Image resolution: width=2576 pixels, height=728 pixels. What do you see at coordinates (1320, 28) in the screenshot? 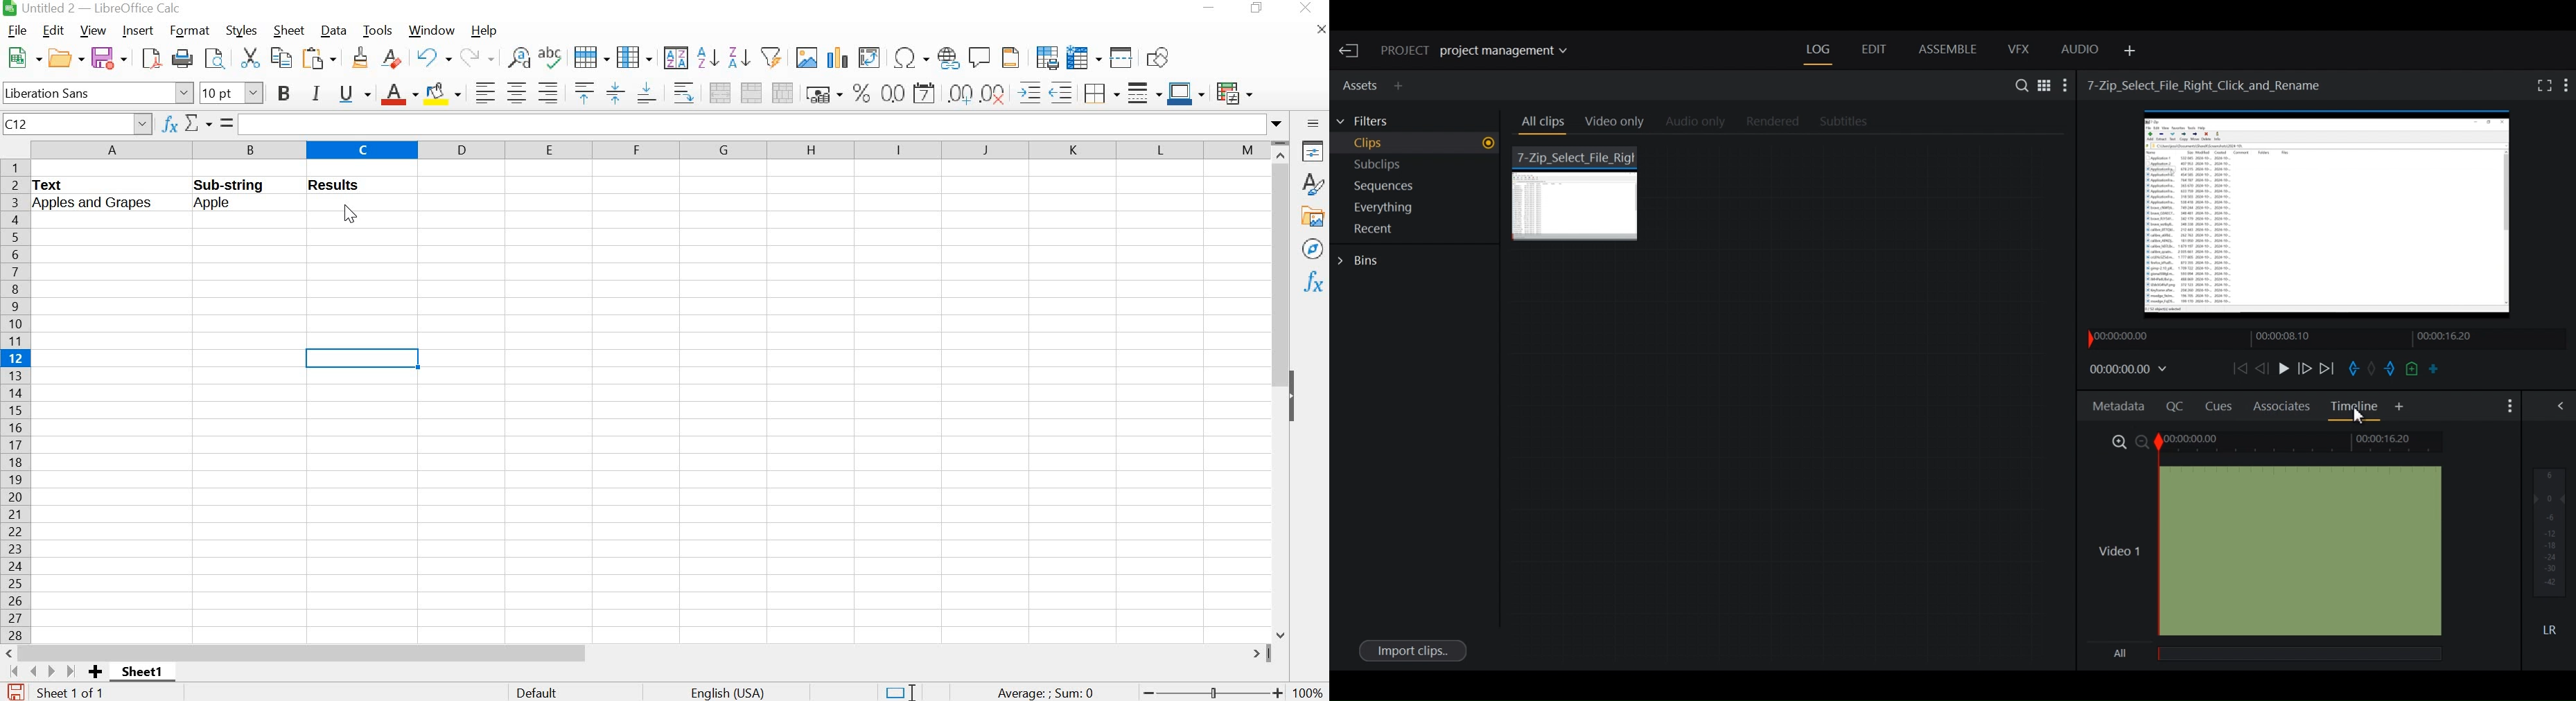
I see `close document` at bounding box center [1320, 28].